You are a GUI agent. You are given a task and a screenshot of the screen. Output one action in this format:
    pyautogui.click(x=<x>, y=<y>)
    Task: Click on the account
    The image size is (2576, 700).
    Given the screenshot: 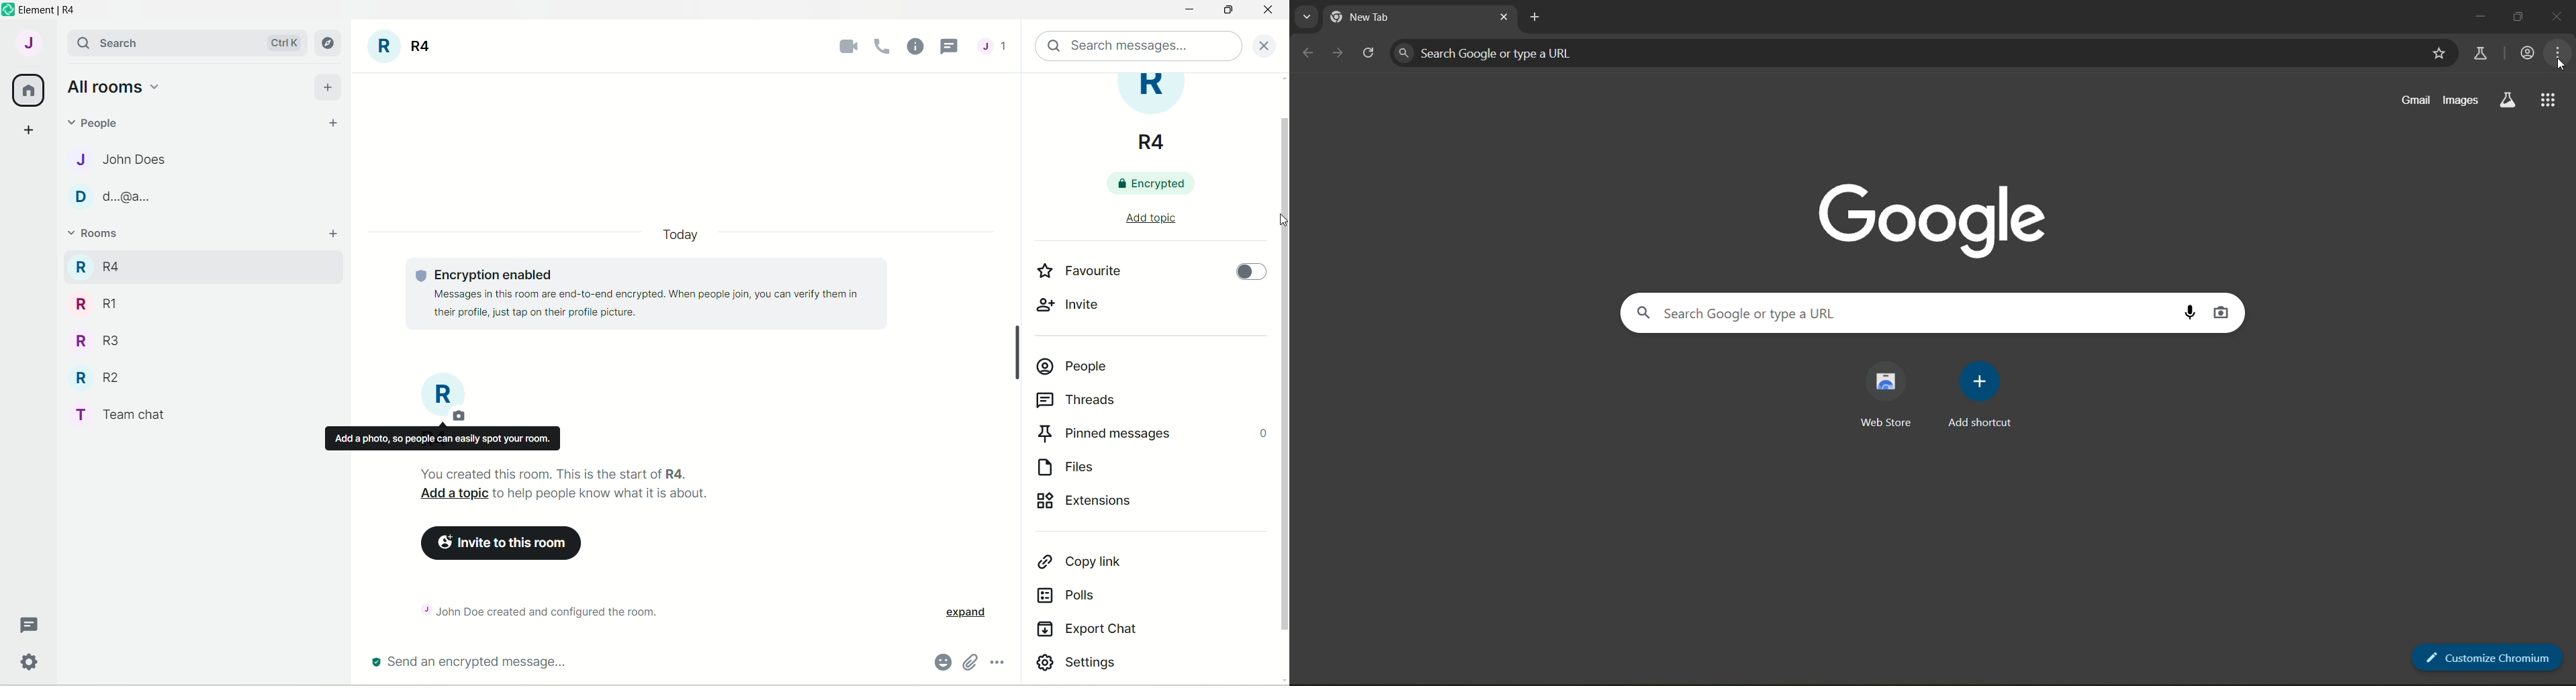 What is the action you would take?
    pyautogui.click(x=28, y=42)
    